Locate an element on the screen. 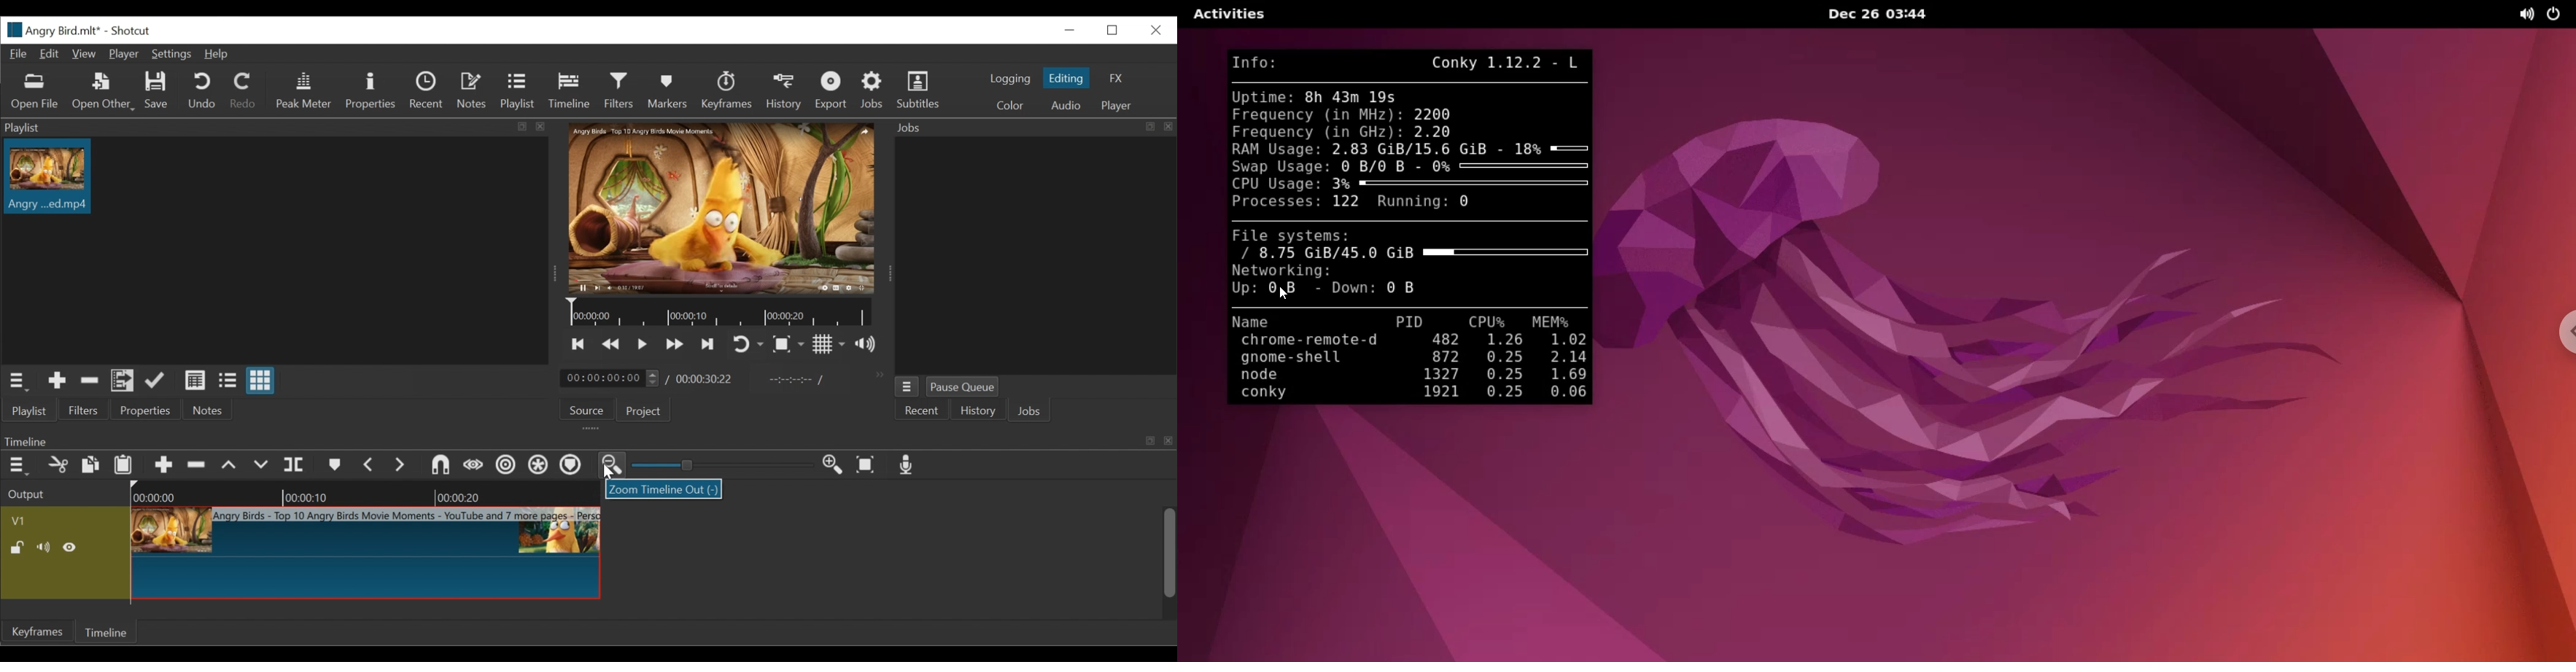  Cut is located at coordinates (56, 465).